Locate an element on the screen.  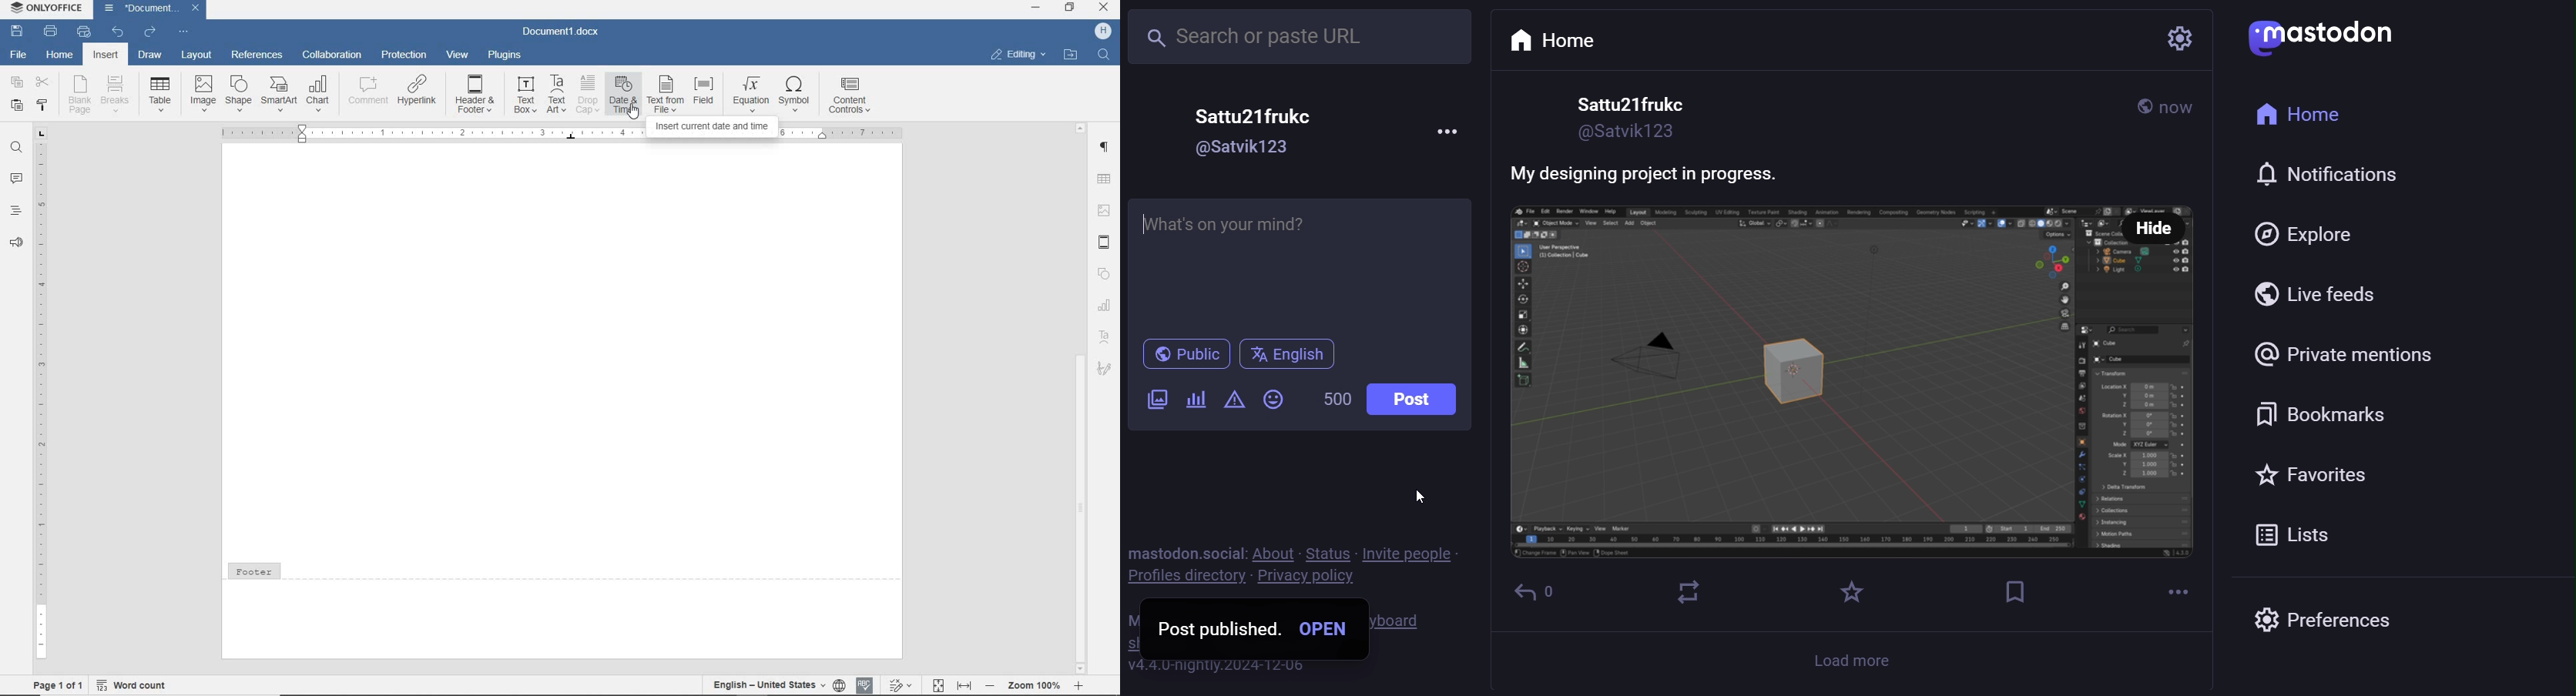
find is located at coordinates (15, 148).